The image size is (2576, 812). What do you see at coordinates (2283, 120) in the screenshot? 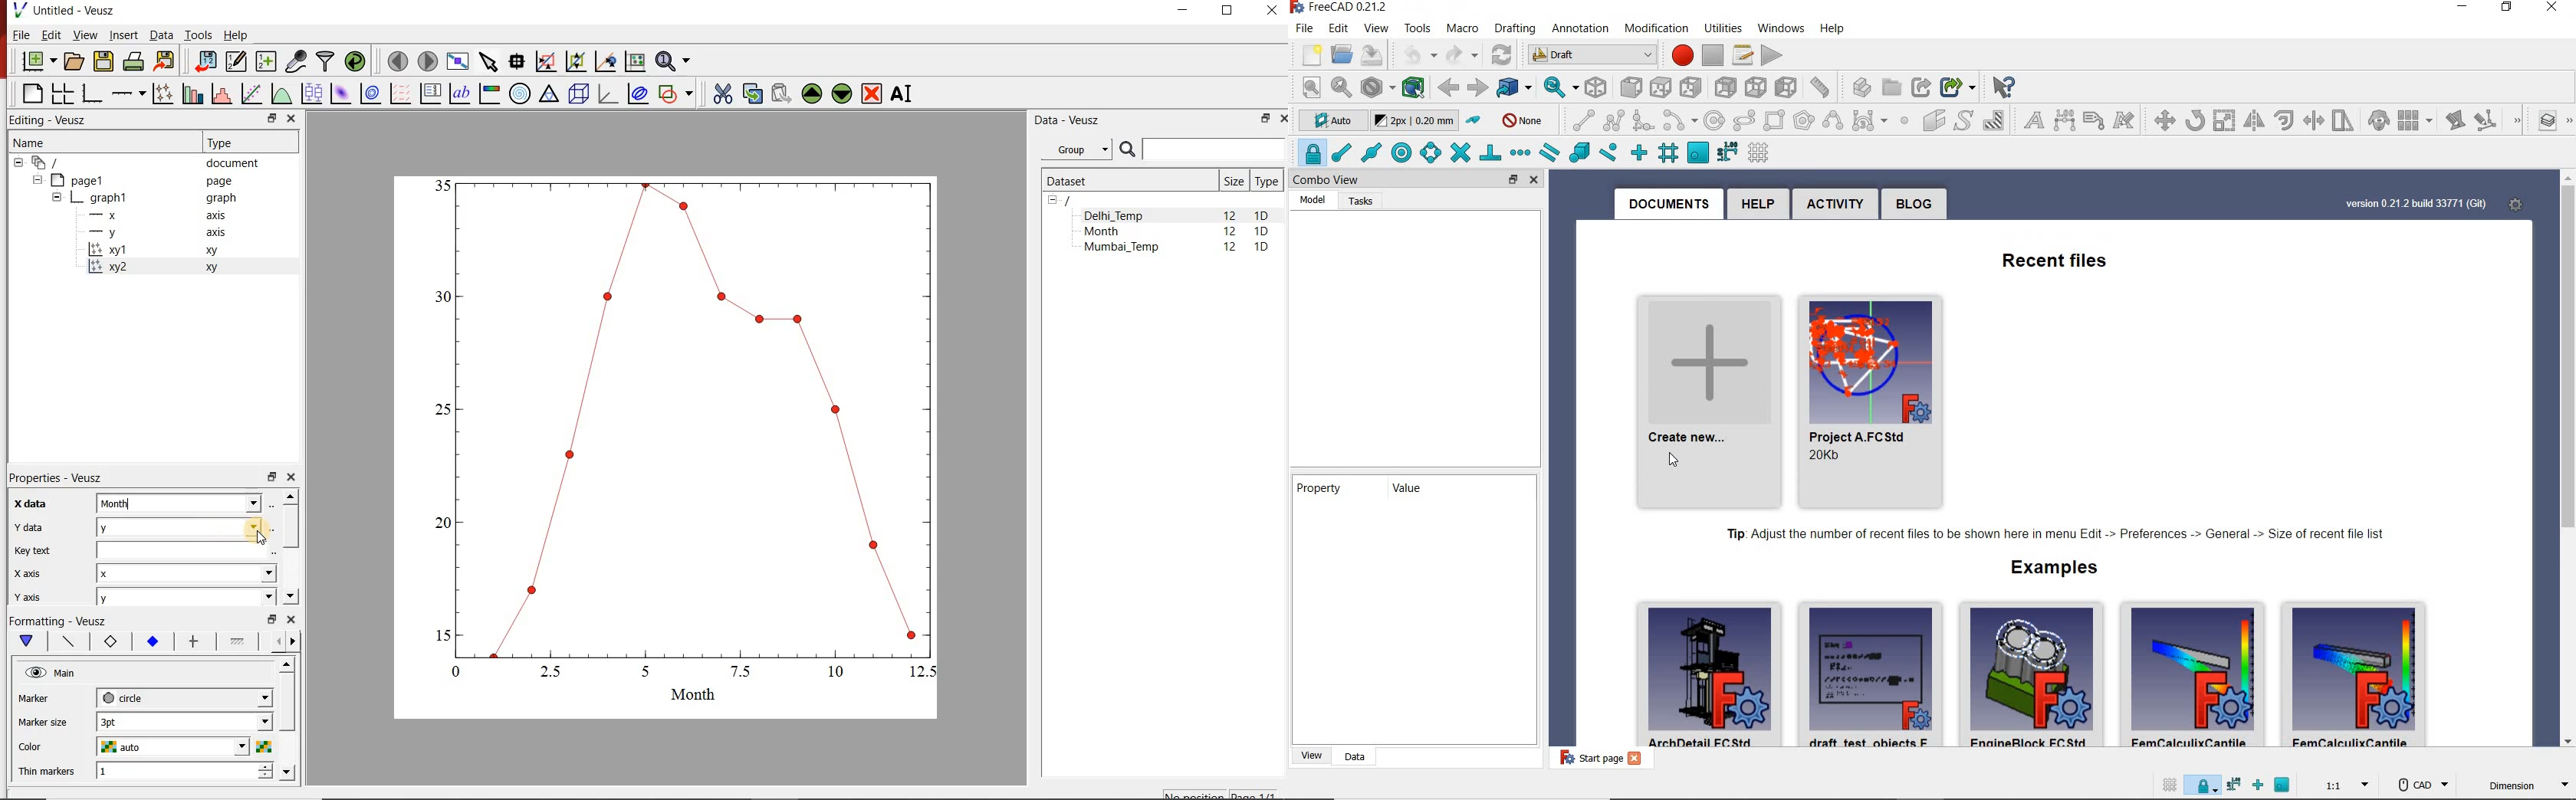
I see `offset` at bounding box center [2283, 120].